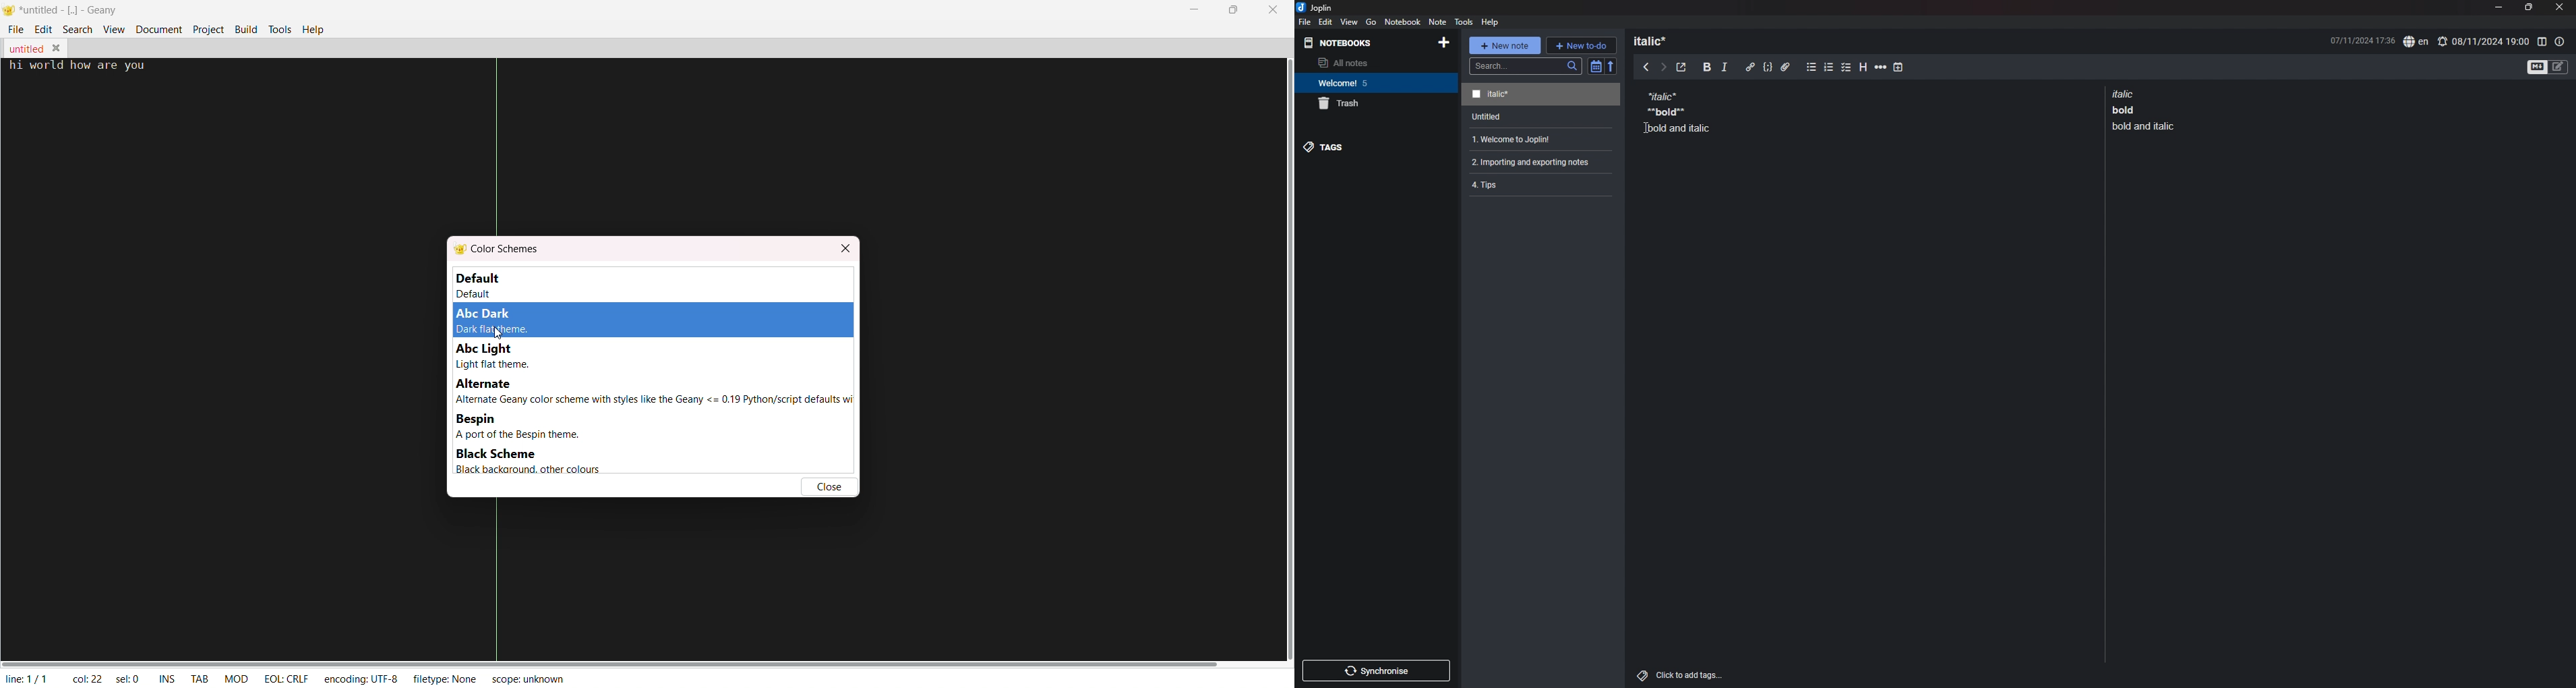 The image size is (2576, 700). I want to click on toggle external editor, so click(1682, 67).